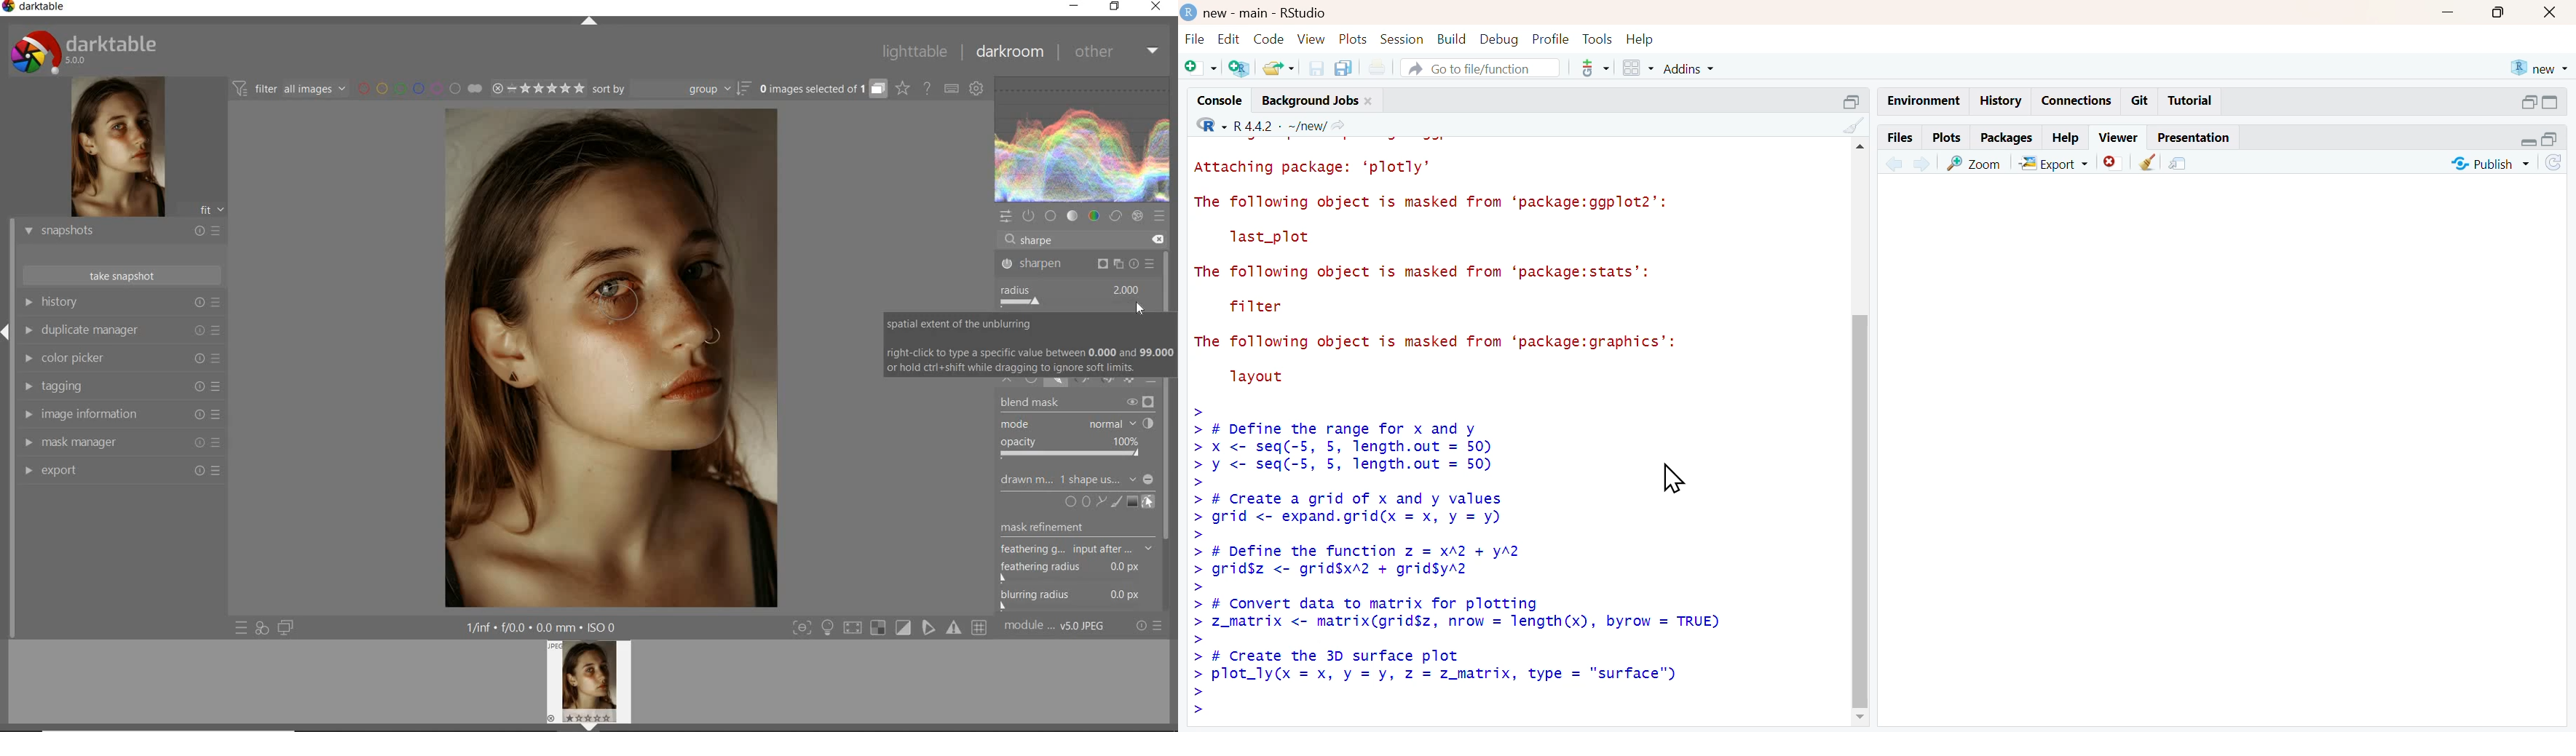  I want to click on tagging, so click(119, 387).